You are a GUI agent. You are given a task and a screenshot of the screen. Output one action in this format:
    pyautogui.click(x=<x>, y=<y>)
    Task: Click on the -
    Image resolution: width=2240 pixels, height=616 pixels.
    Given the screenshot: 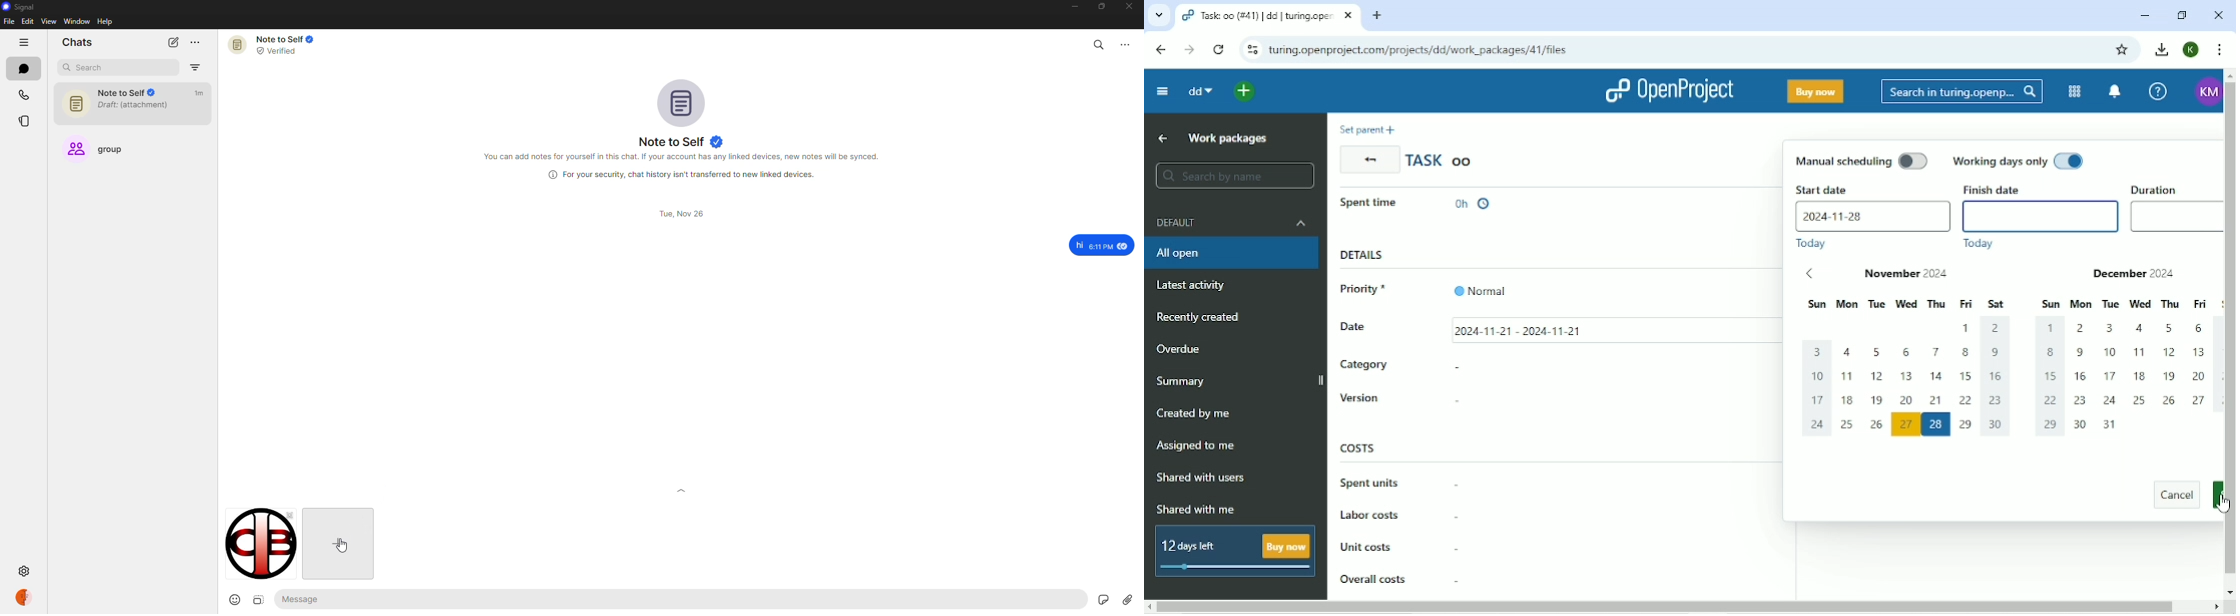 What is the action you would take?
    pyautogui.click(x=1462, y=403)
    